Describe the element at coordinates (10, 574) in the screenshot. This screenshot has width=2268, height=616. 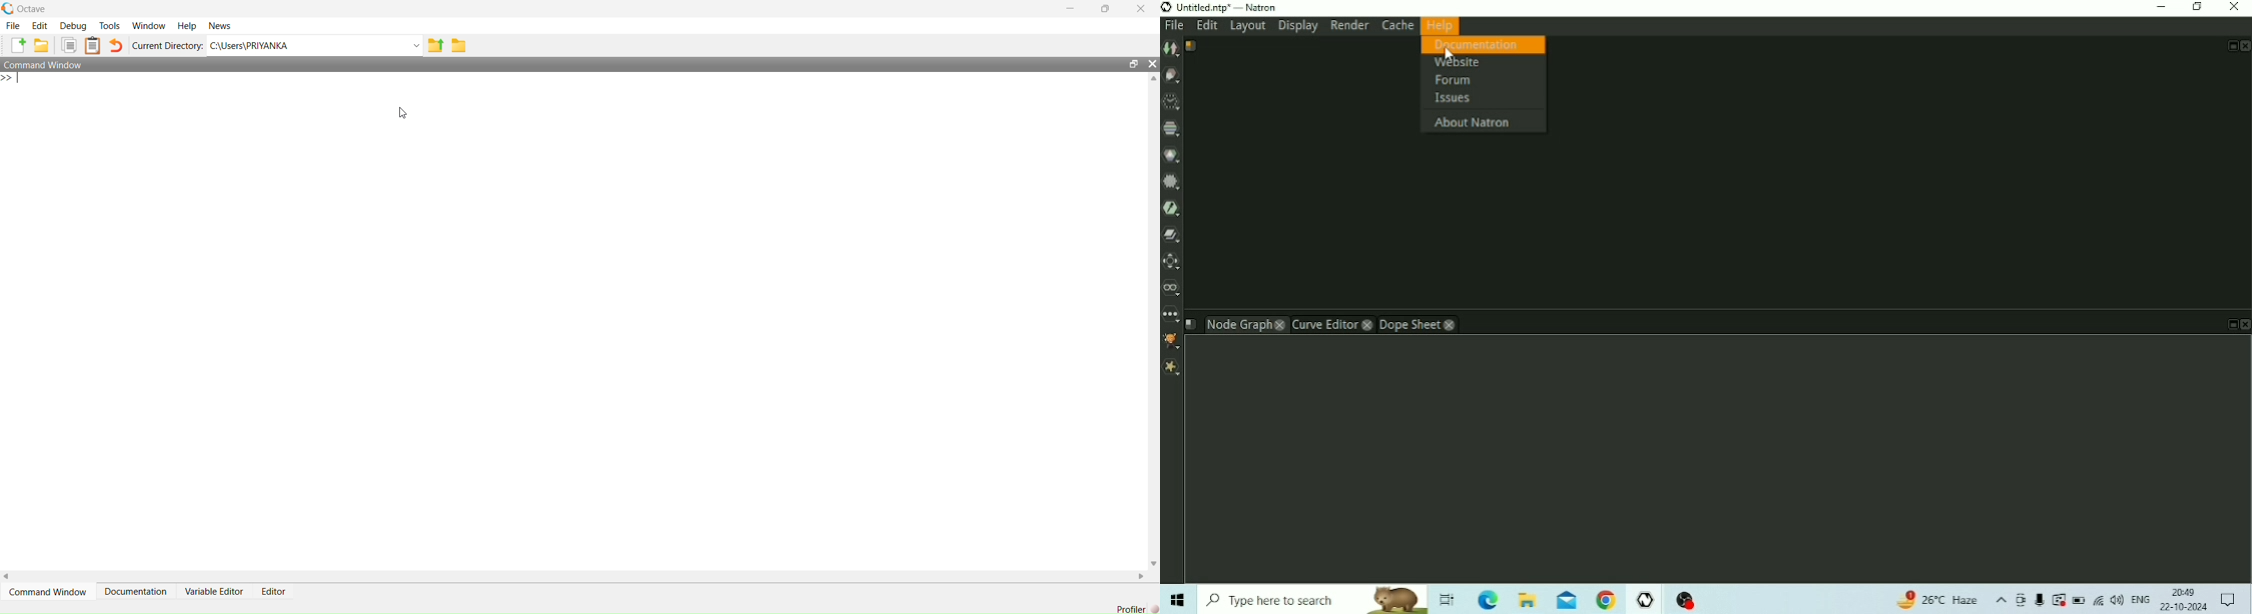
I see `Left` at that location.